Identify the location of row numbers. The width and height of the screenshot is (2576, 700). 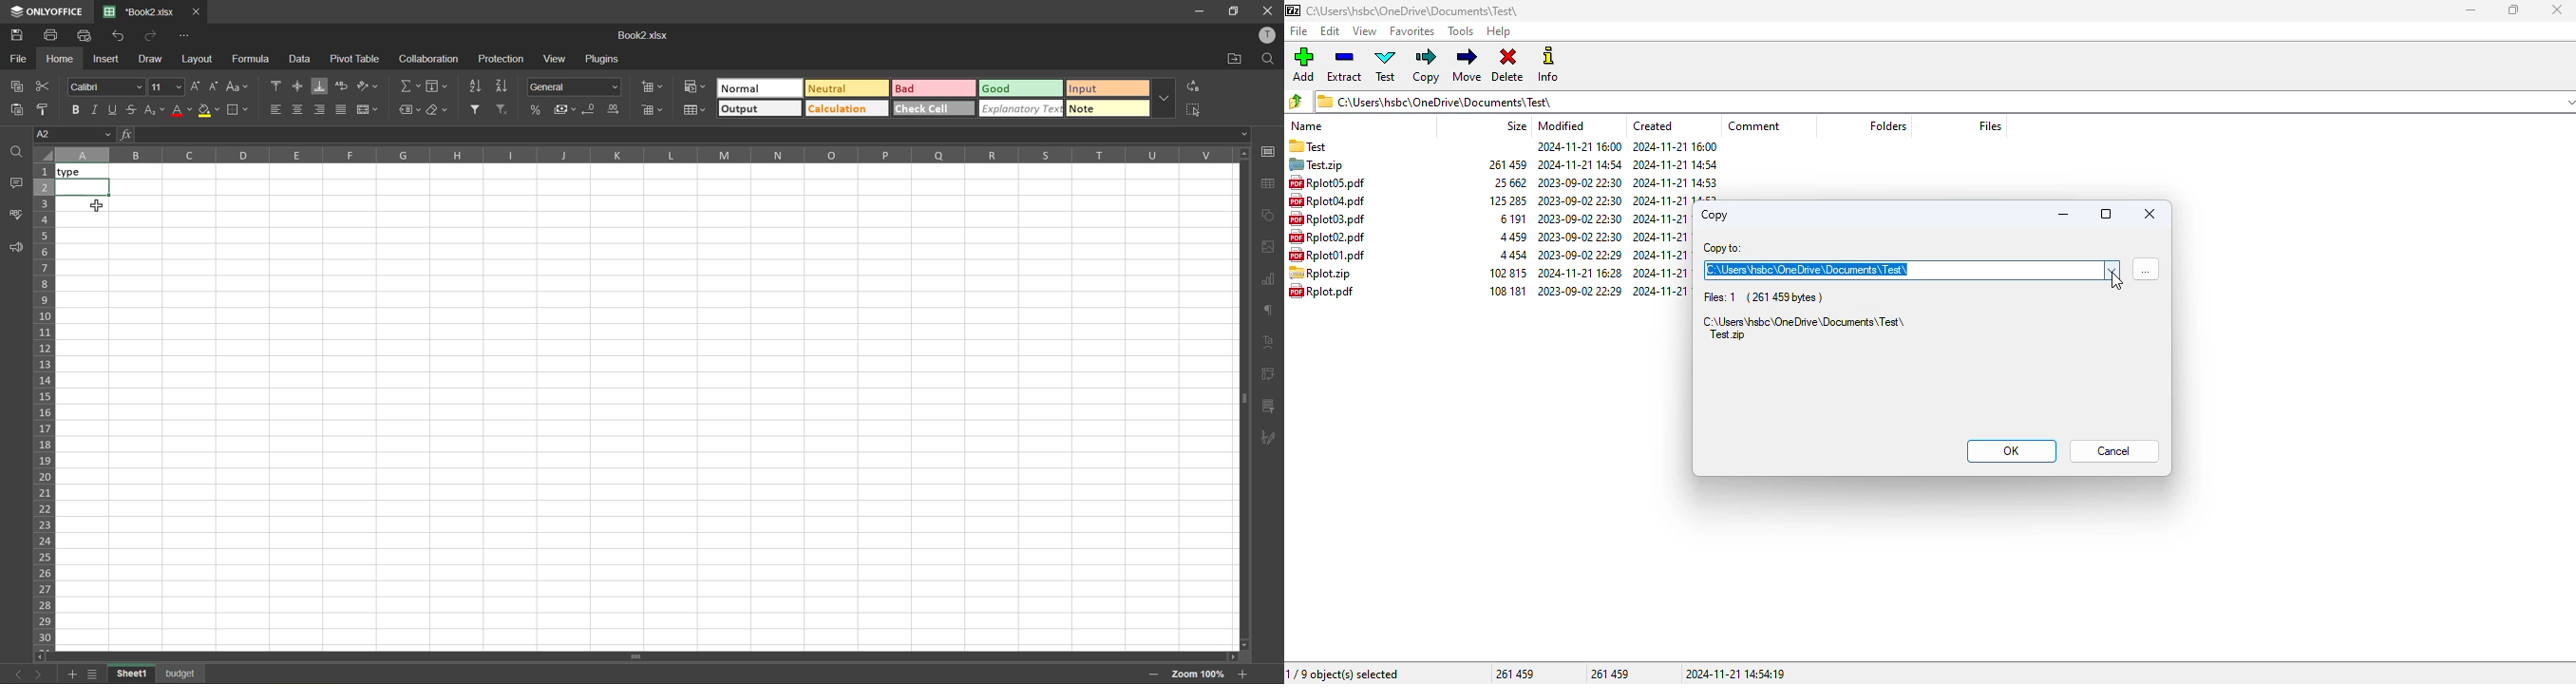
(43, 404).